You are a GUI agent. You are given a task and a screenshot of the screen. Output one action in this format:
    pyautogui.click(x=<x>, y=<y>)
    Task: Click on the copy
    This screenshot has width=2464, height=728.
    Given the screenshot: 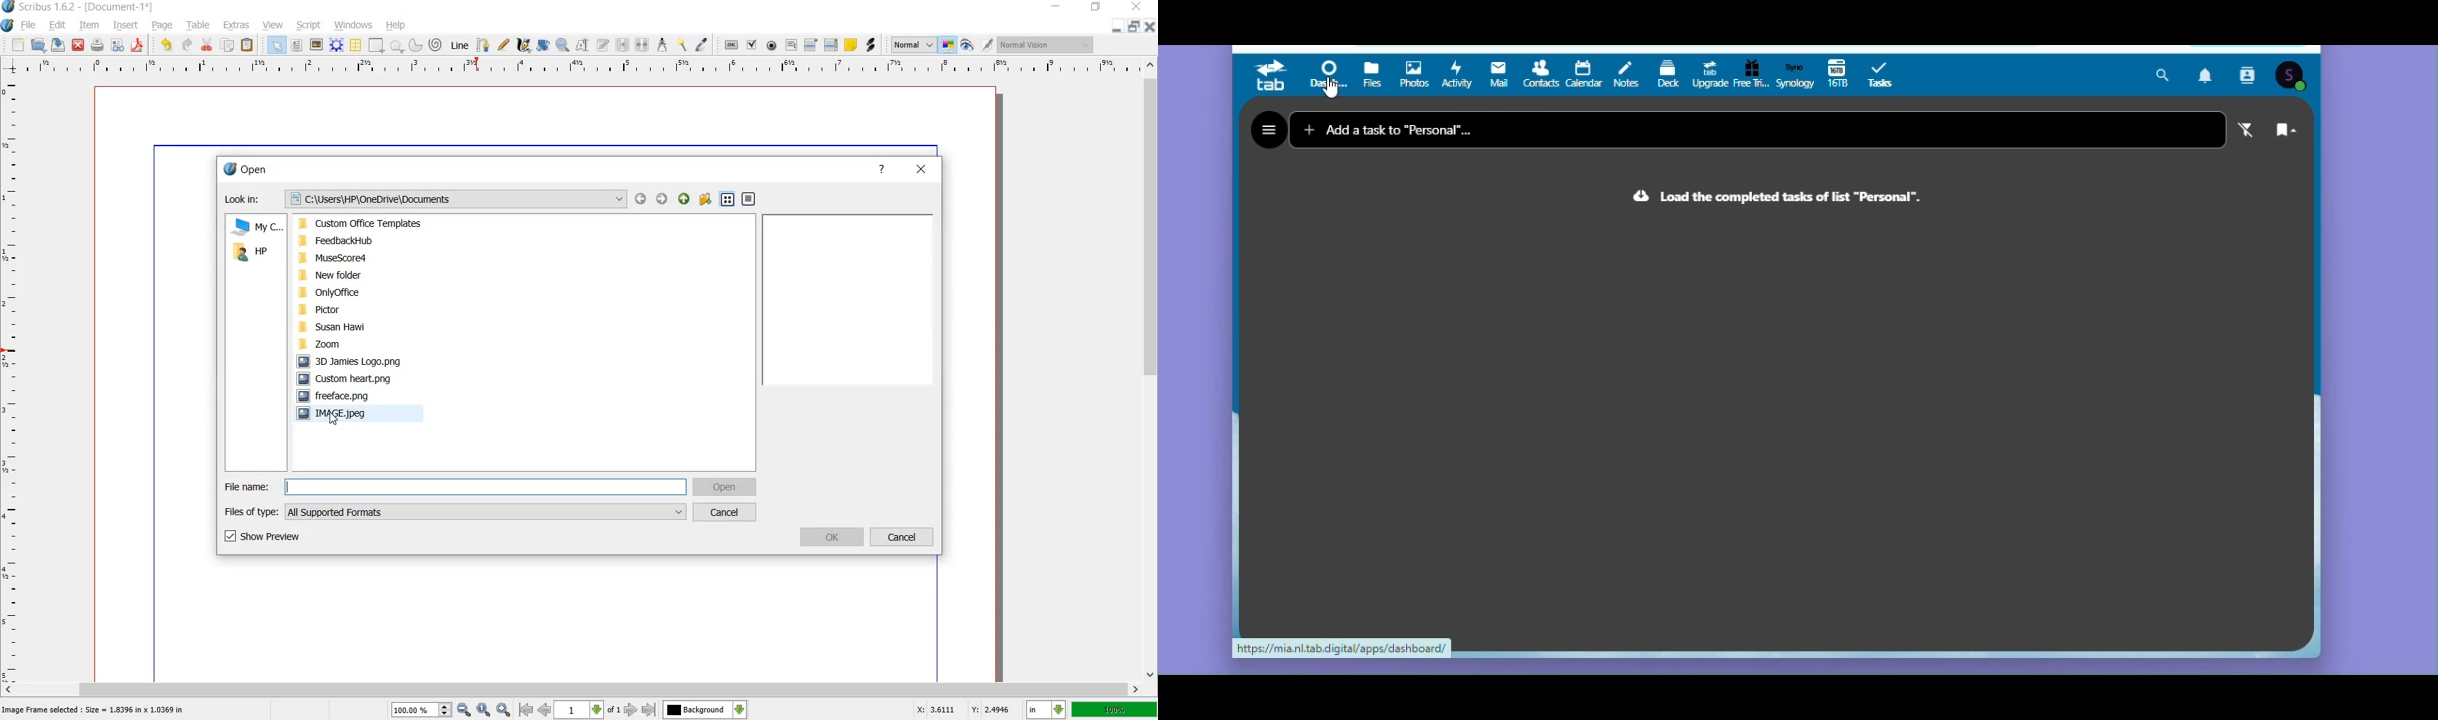 What is the action you would take?
    pyautogui.click(x=228, y=46)
    